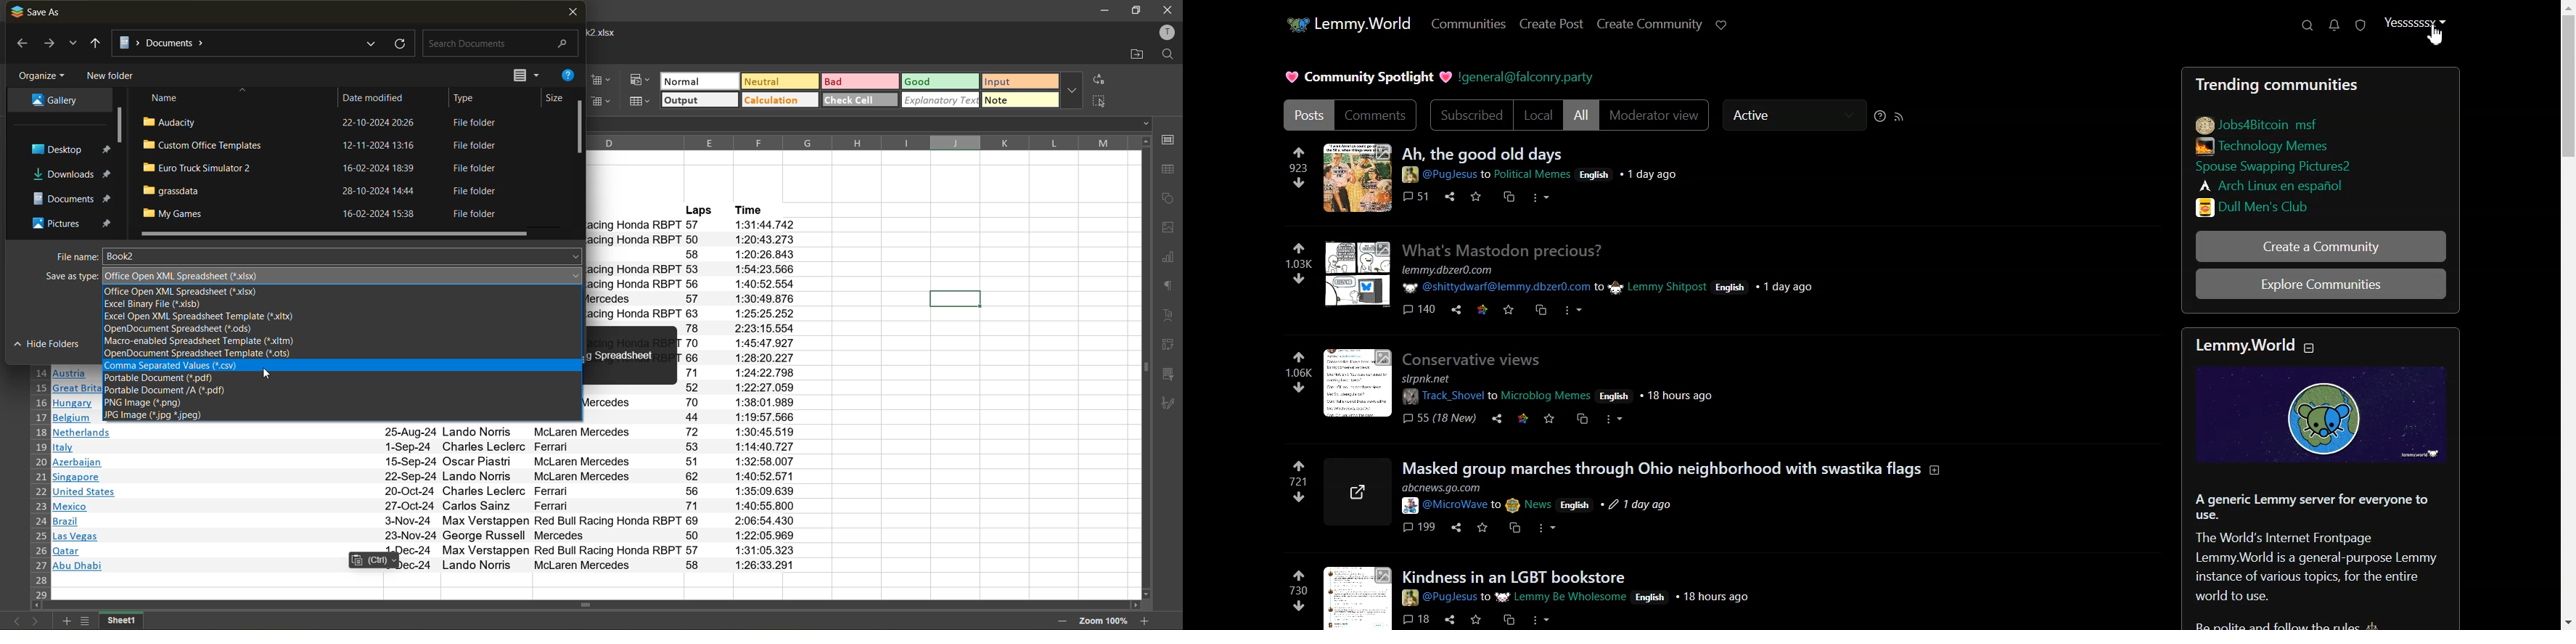 The height and width of the screenshot is (644, 2576). Describe the element at coordinates (1355, 598) in the screenshot. I see `image` at that location.